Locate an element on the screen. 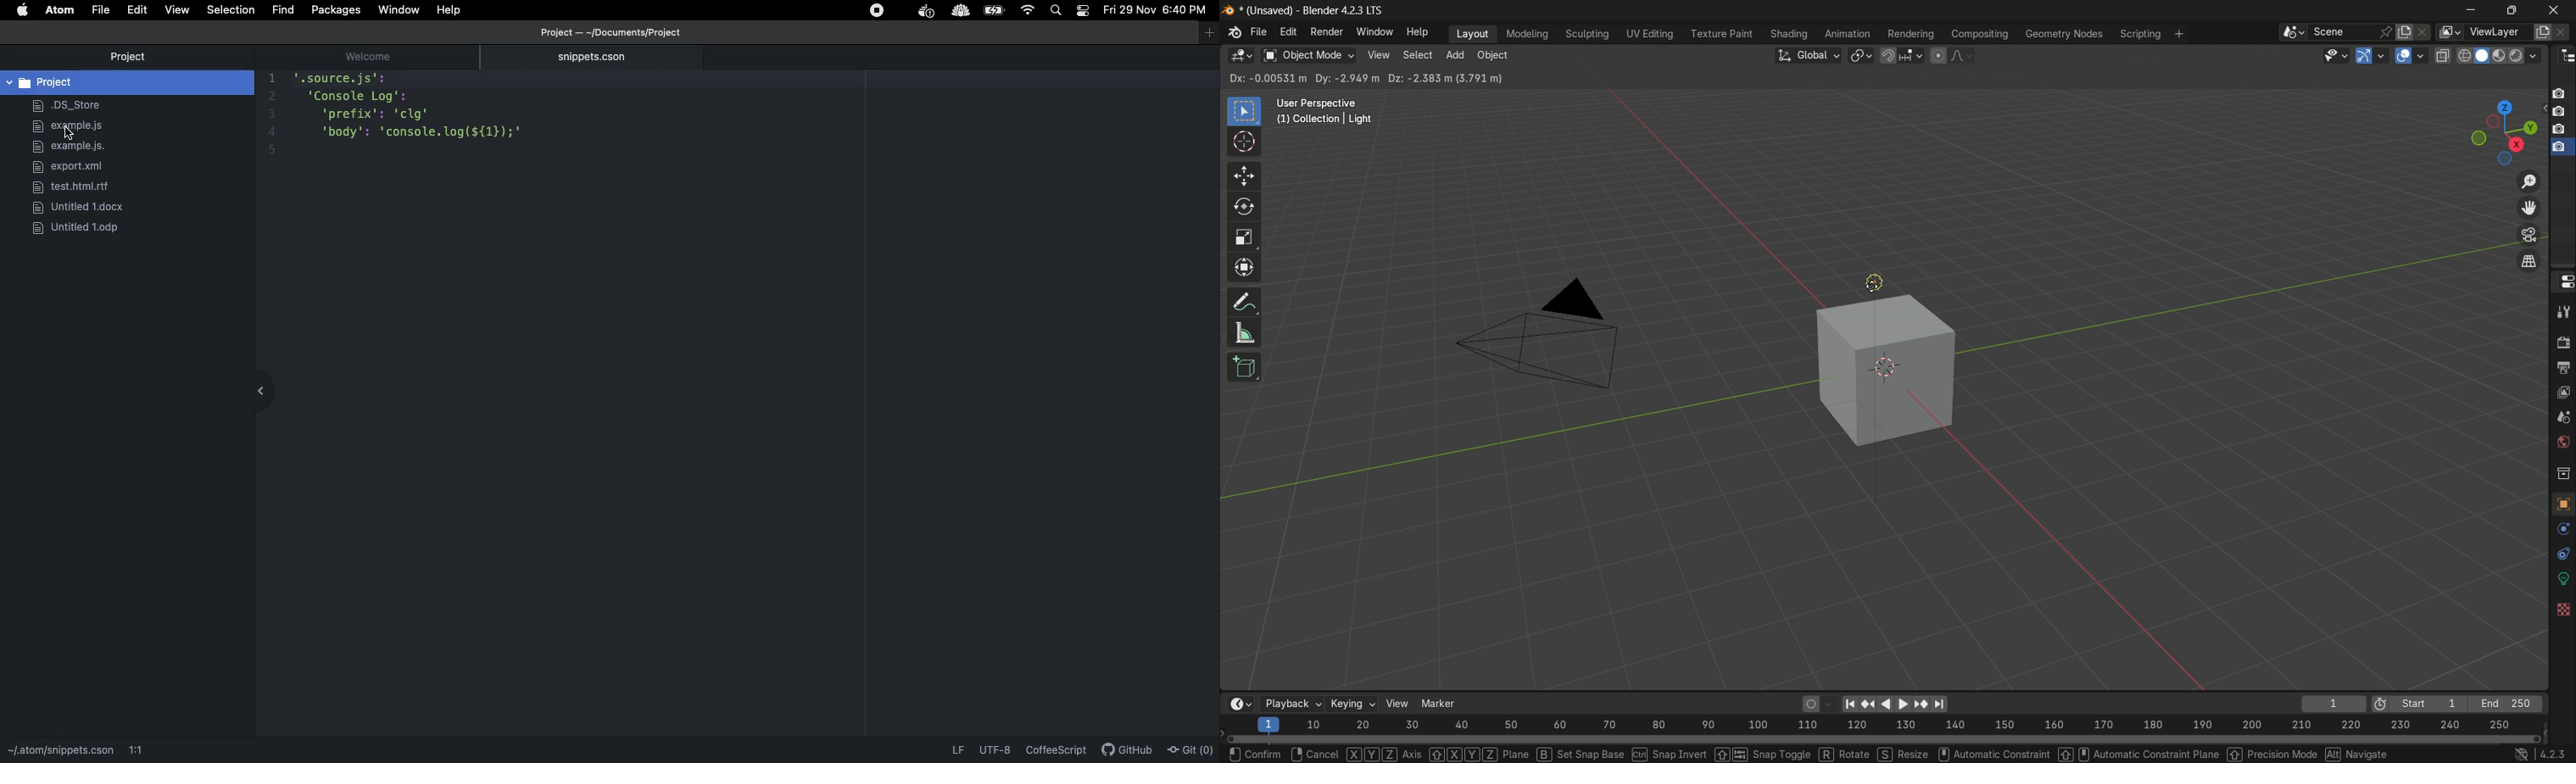 The height and width of the screenshot is (784, 2576). capture is located at coordinates (2559, 131).